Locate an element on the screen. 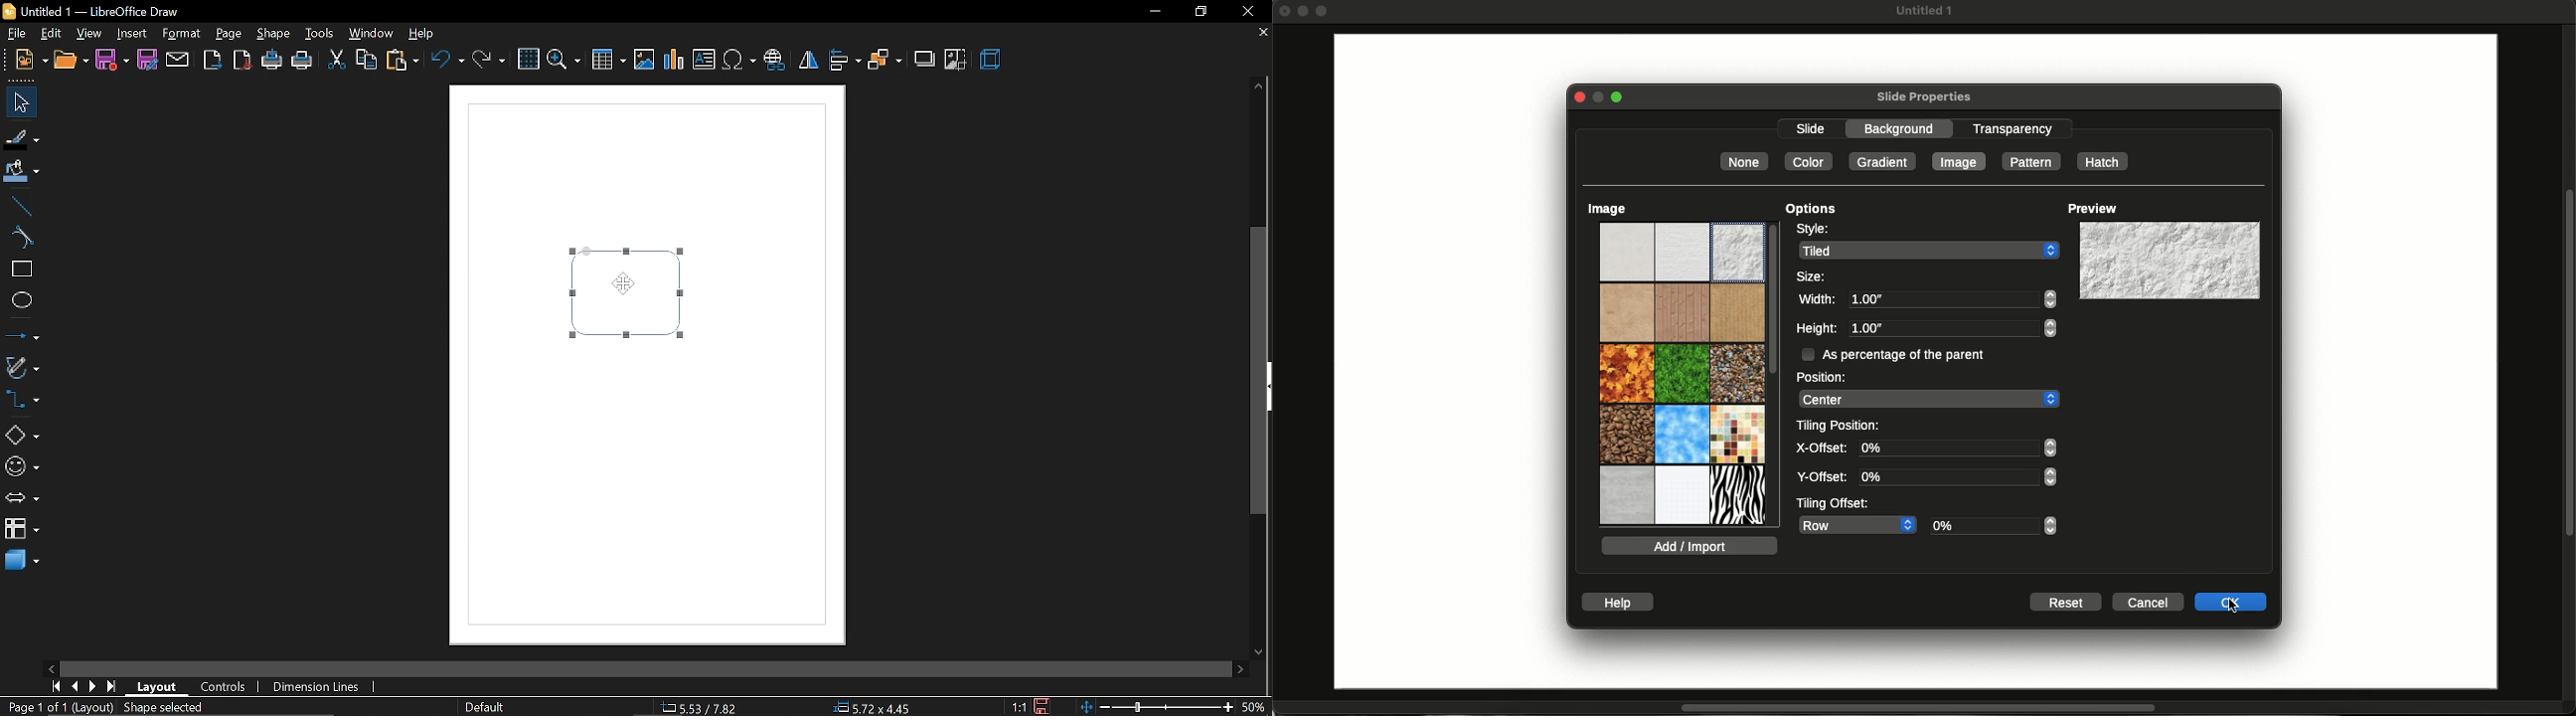 The image size is (2576, 728). flip is located at coordinates (807, 63).